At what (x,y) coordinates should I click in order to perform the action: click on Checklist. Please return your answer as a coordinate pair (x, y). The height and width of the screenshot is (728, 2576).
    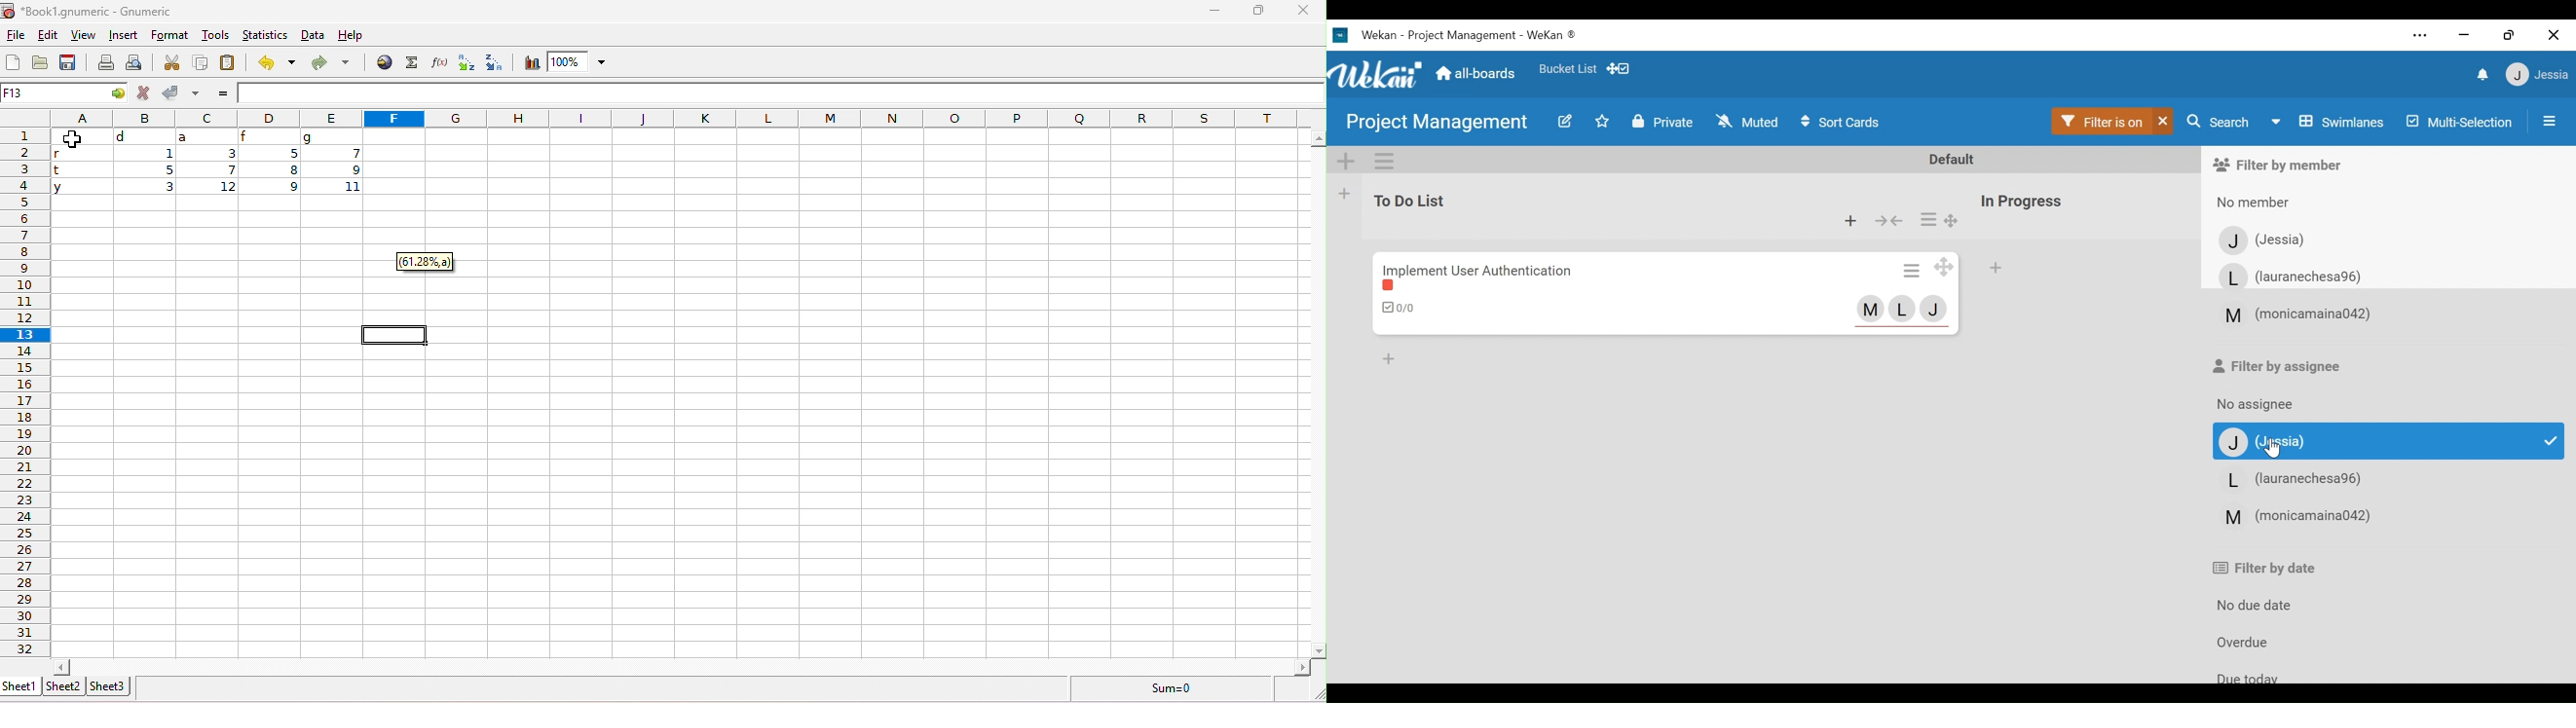
    Looking at the image, I should click on (1399, 309).